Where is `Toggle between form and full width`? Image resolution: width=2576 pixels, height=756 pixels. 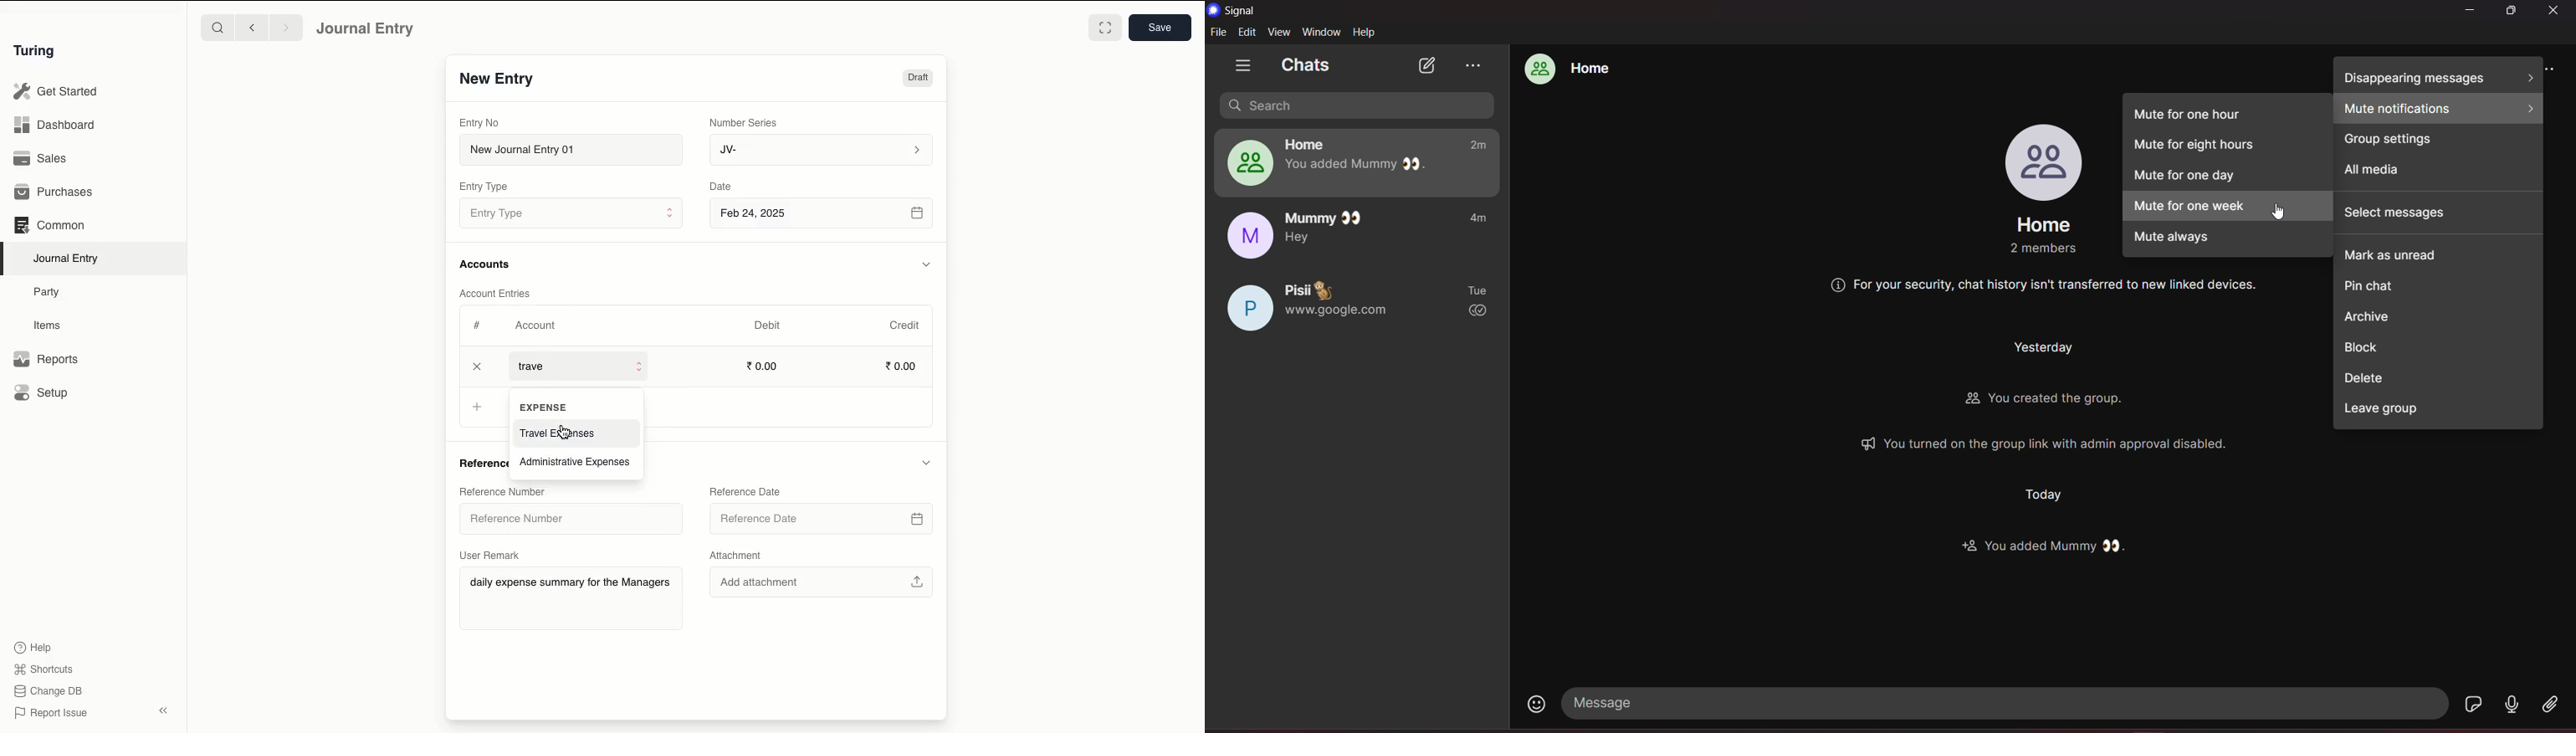 Toggle between form and full width is located at coordinates (1105, 28).